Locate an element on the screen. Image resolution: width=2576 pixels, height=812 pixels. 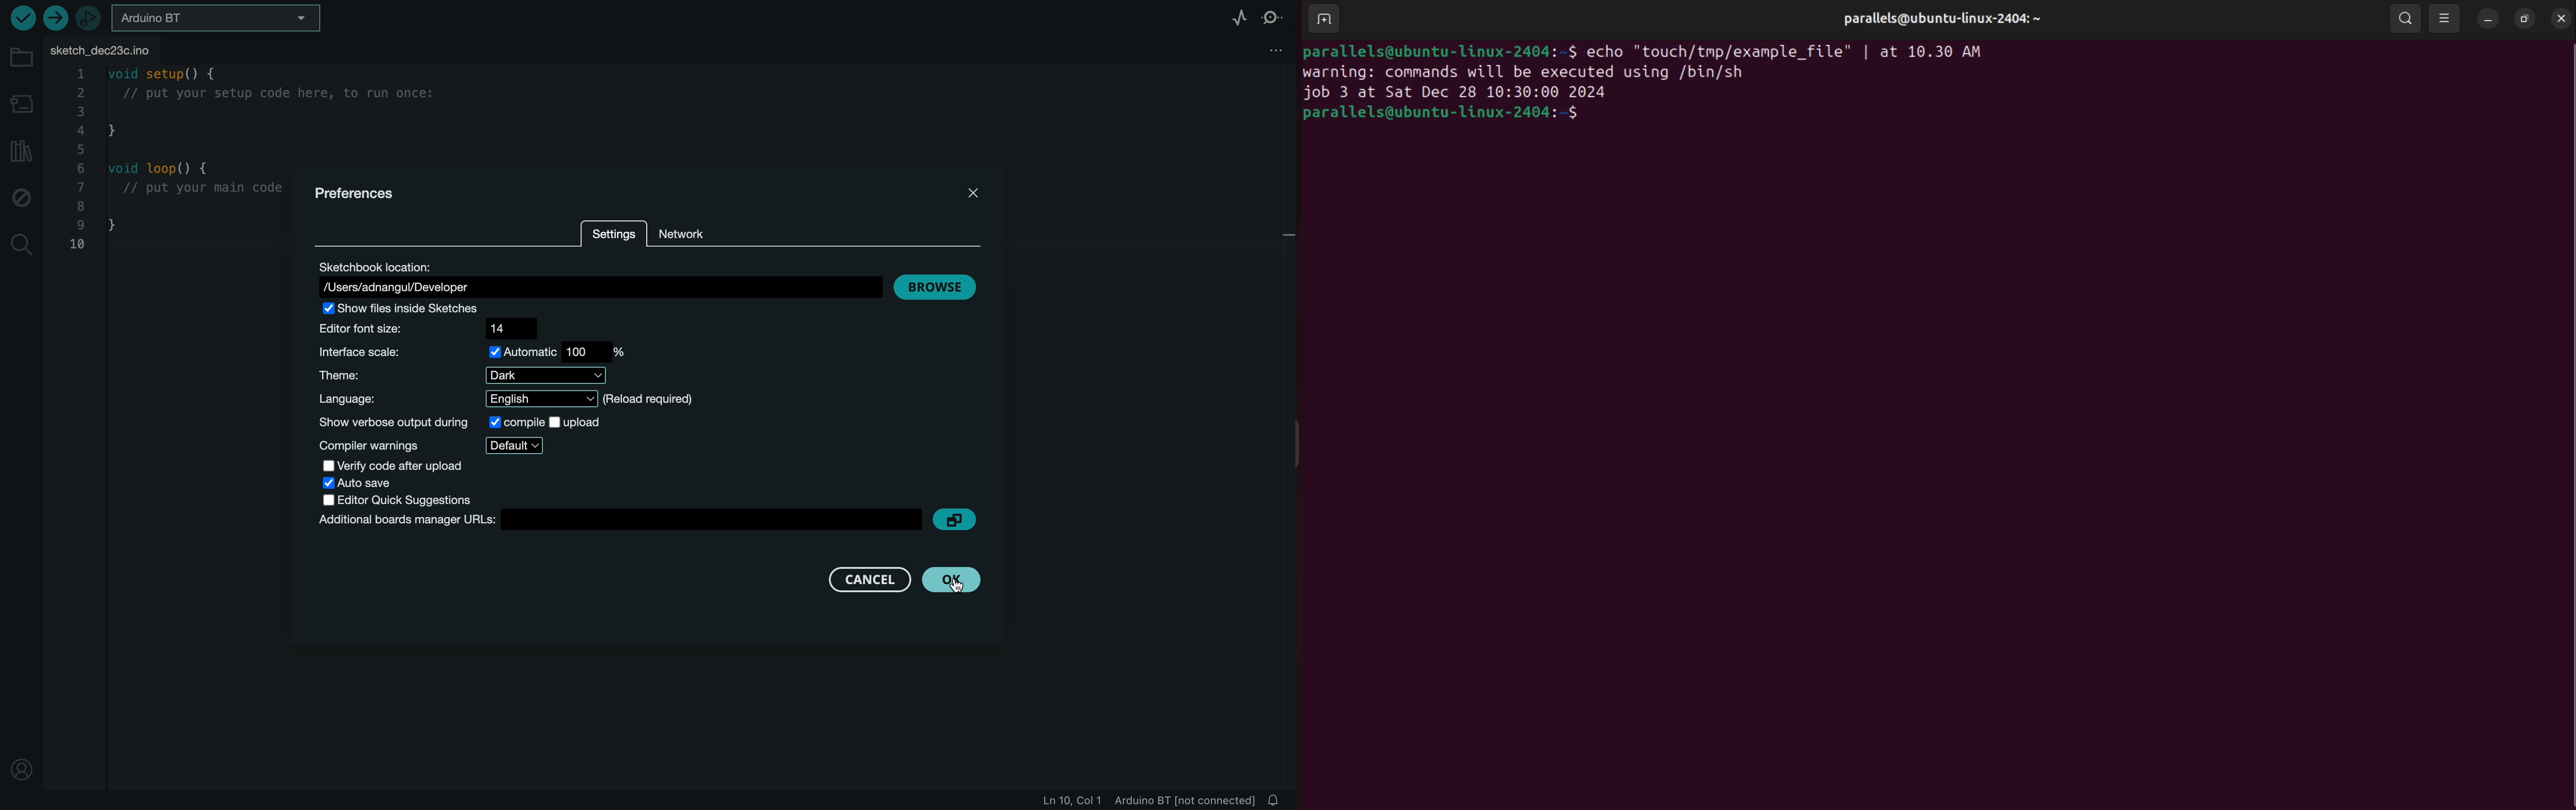
library manager is located at coordinates (22, 154).